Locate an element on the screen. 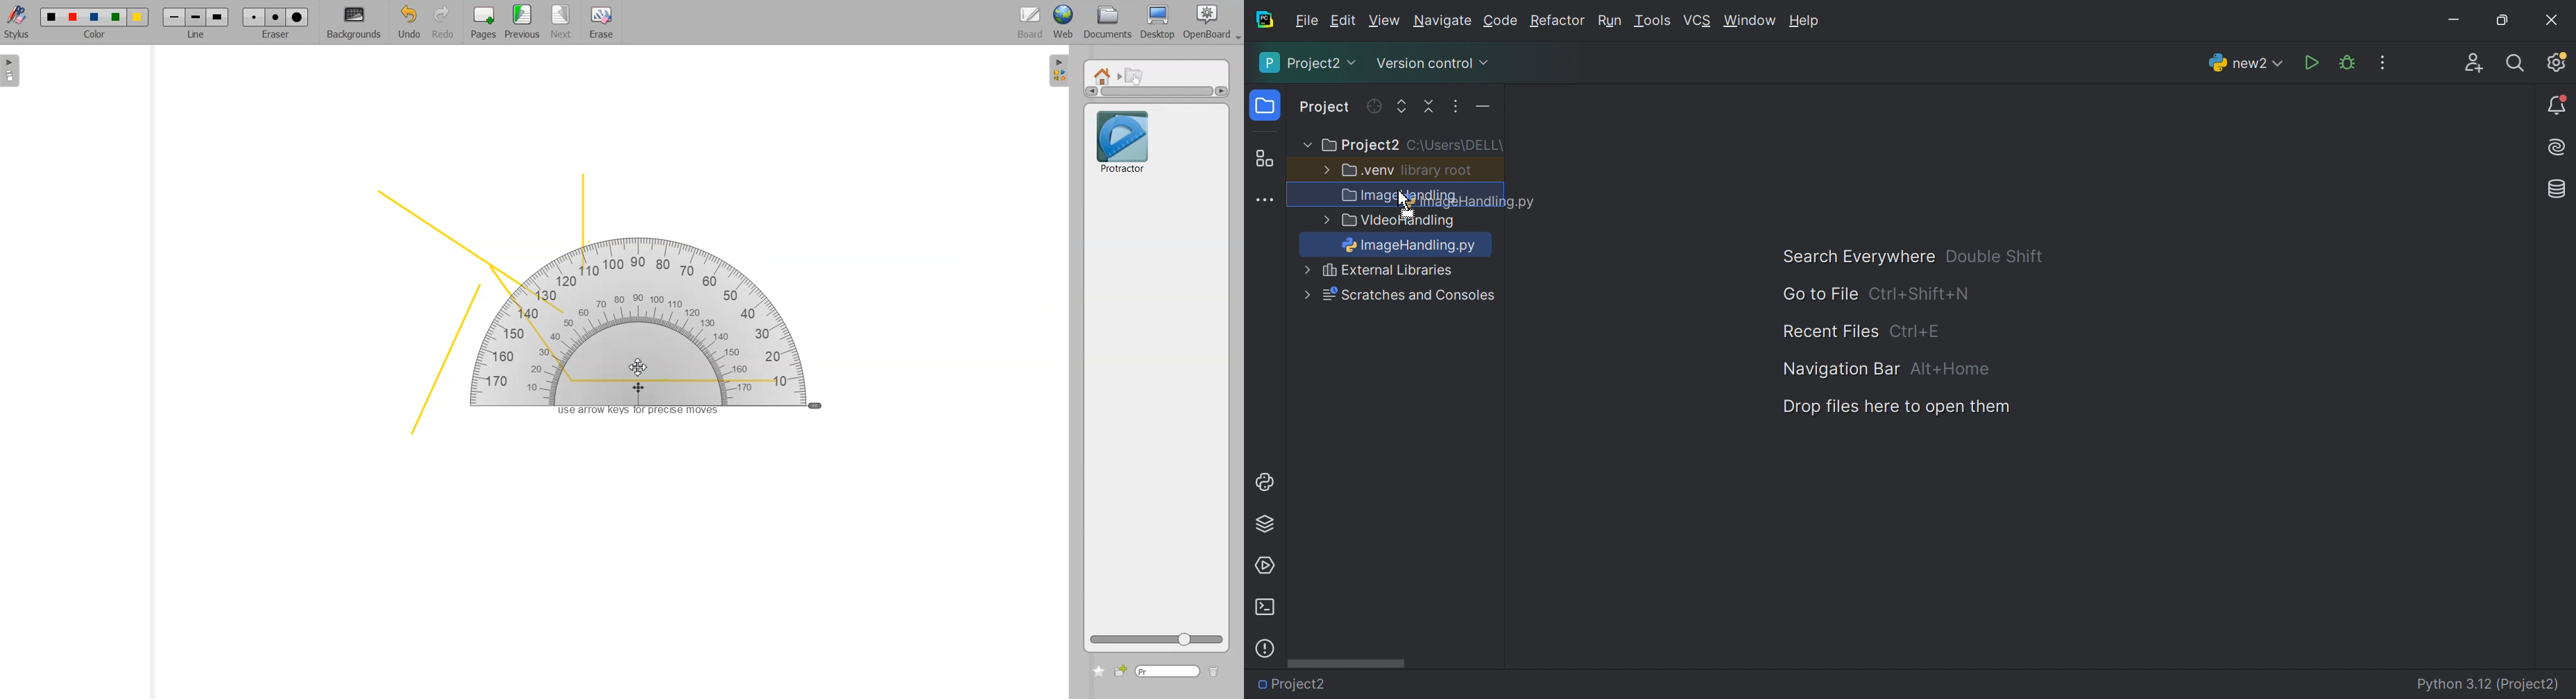  Search Everywhere is located at coordinates (1852, 257).